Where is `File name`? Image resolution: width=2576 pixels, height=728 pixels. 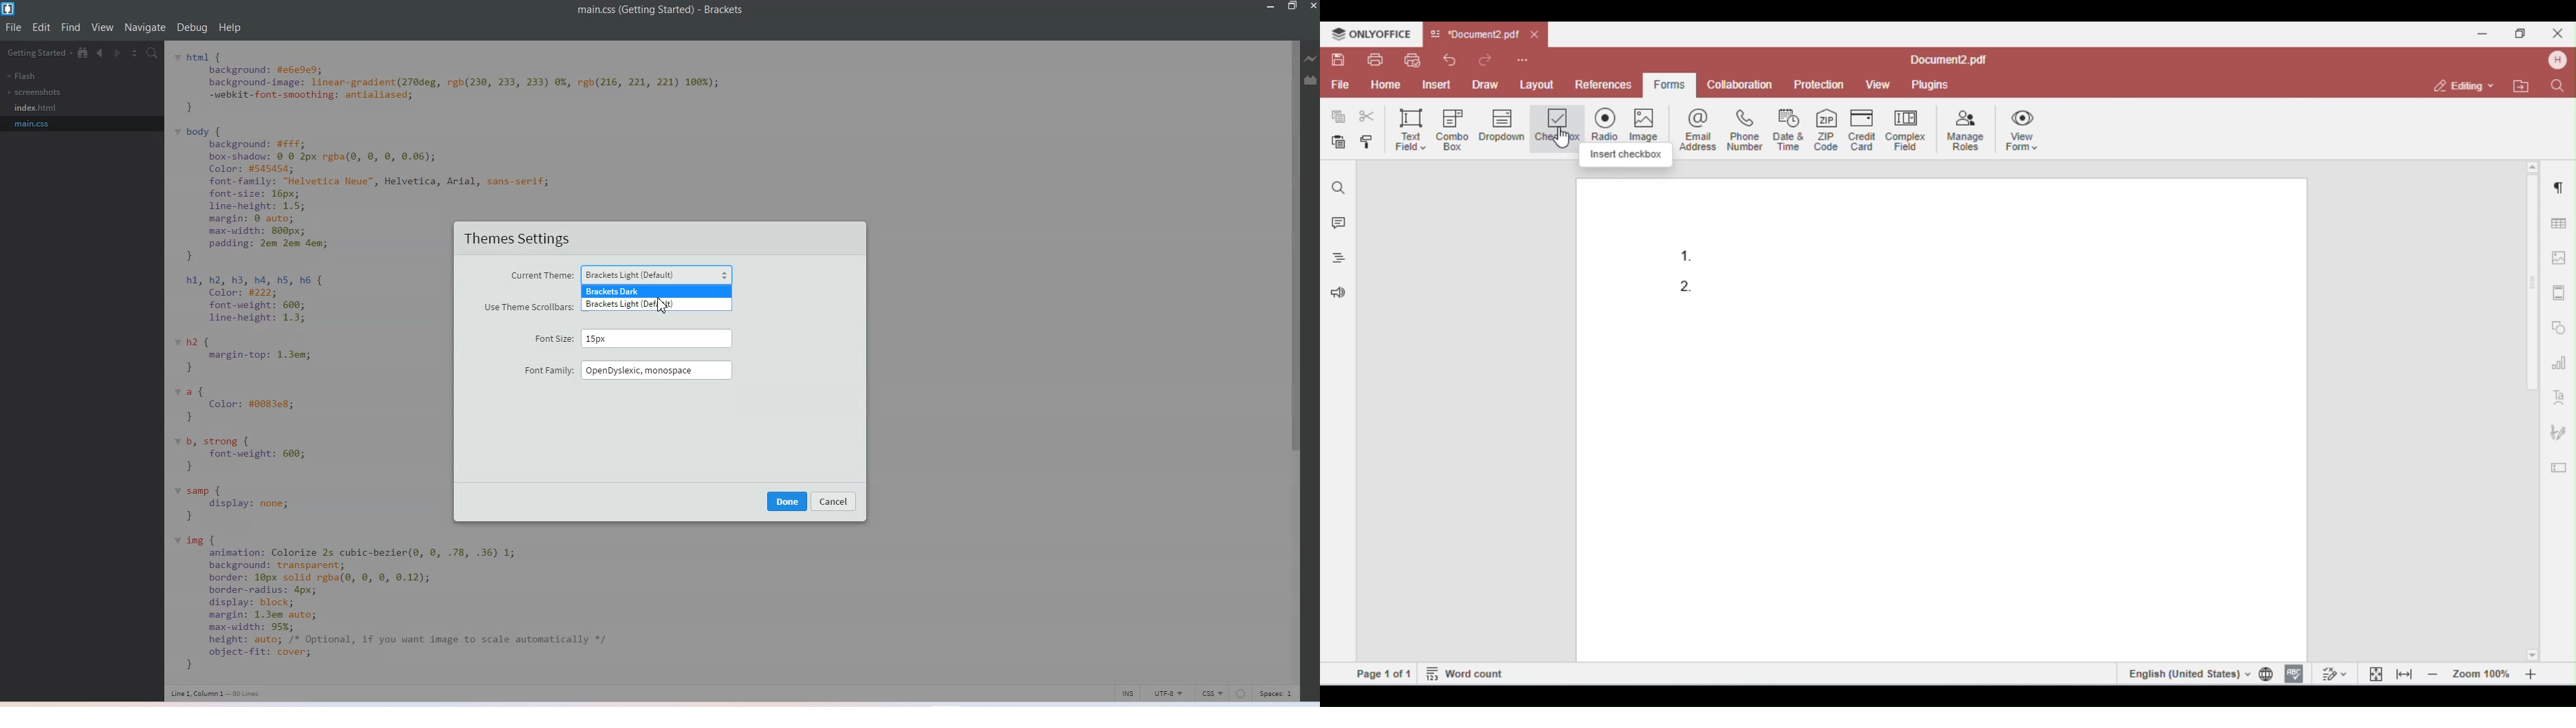
File name is located at coordinates (661, 10).